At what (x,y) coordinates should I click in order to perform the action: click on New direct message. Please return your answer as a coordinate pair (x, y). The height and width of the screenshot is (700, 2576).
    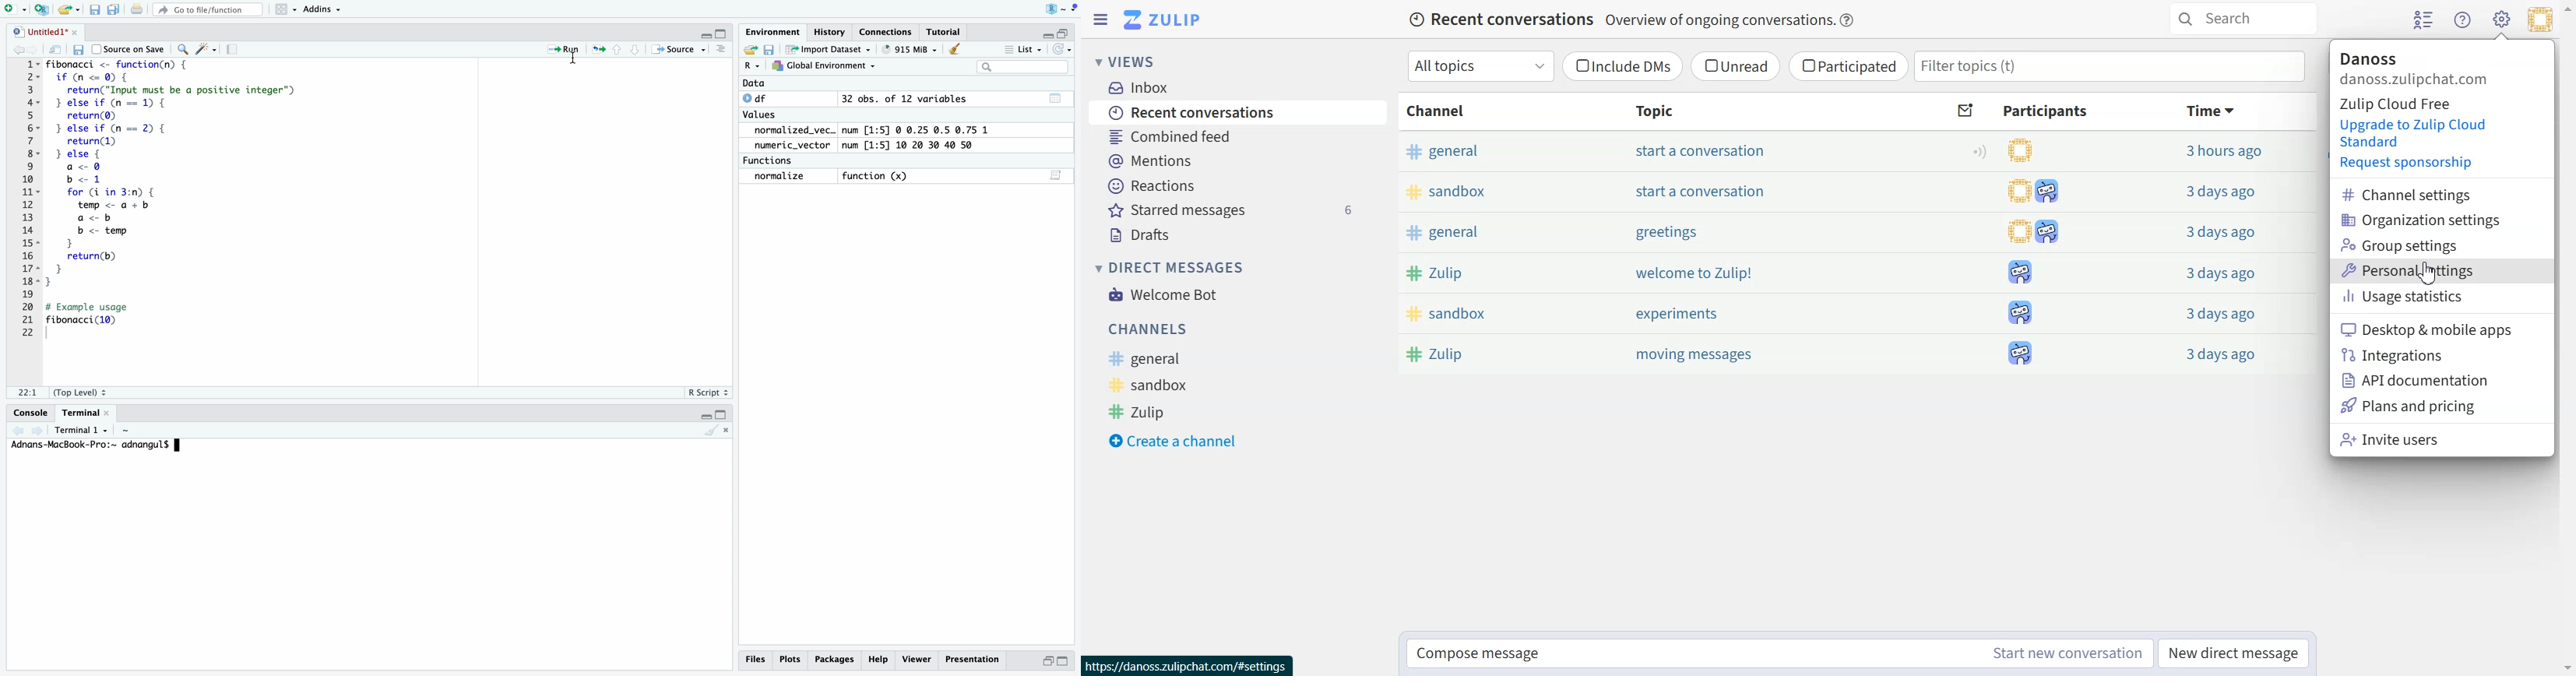
    Looking at the image, I should click on (2233, 653).